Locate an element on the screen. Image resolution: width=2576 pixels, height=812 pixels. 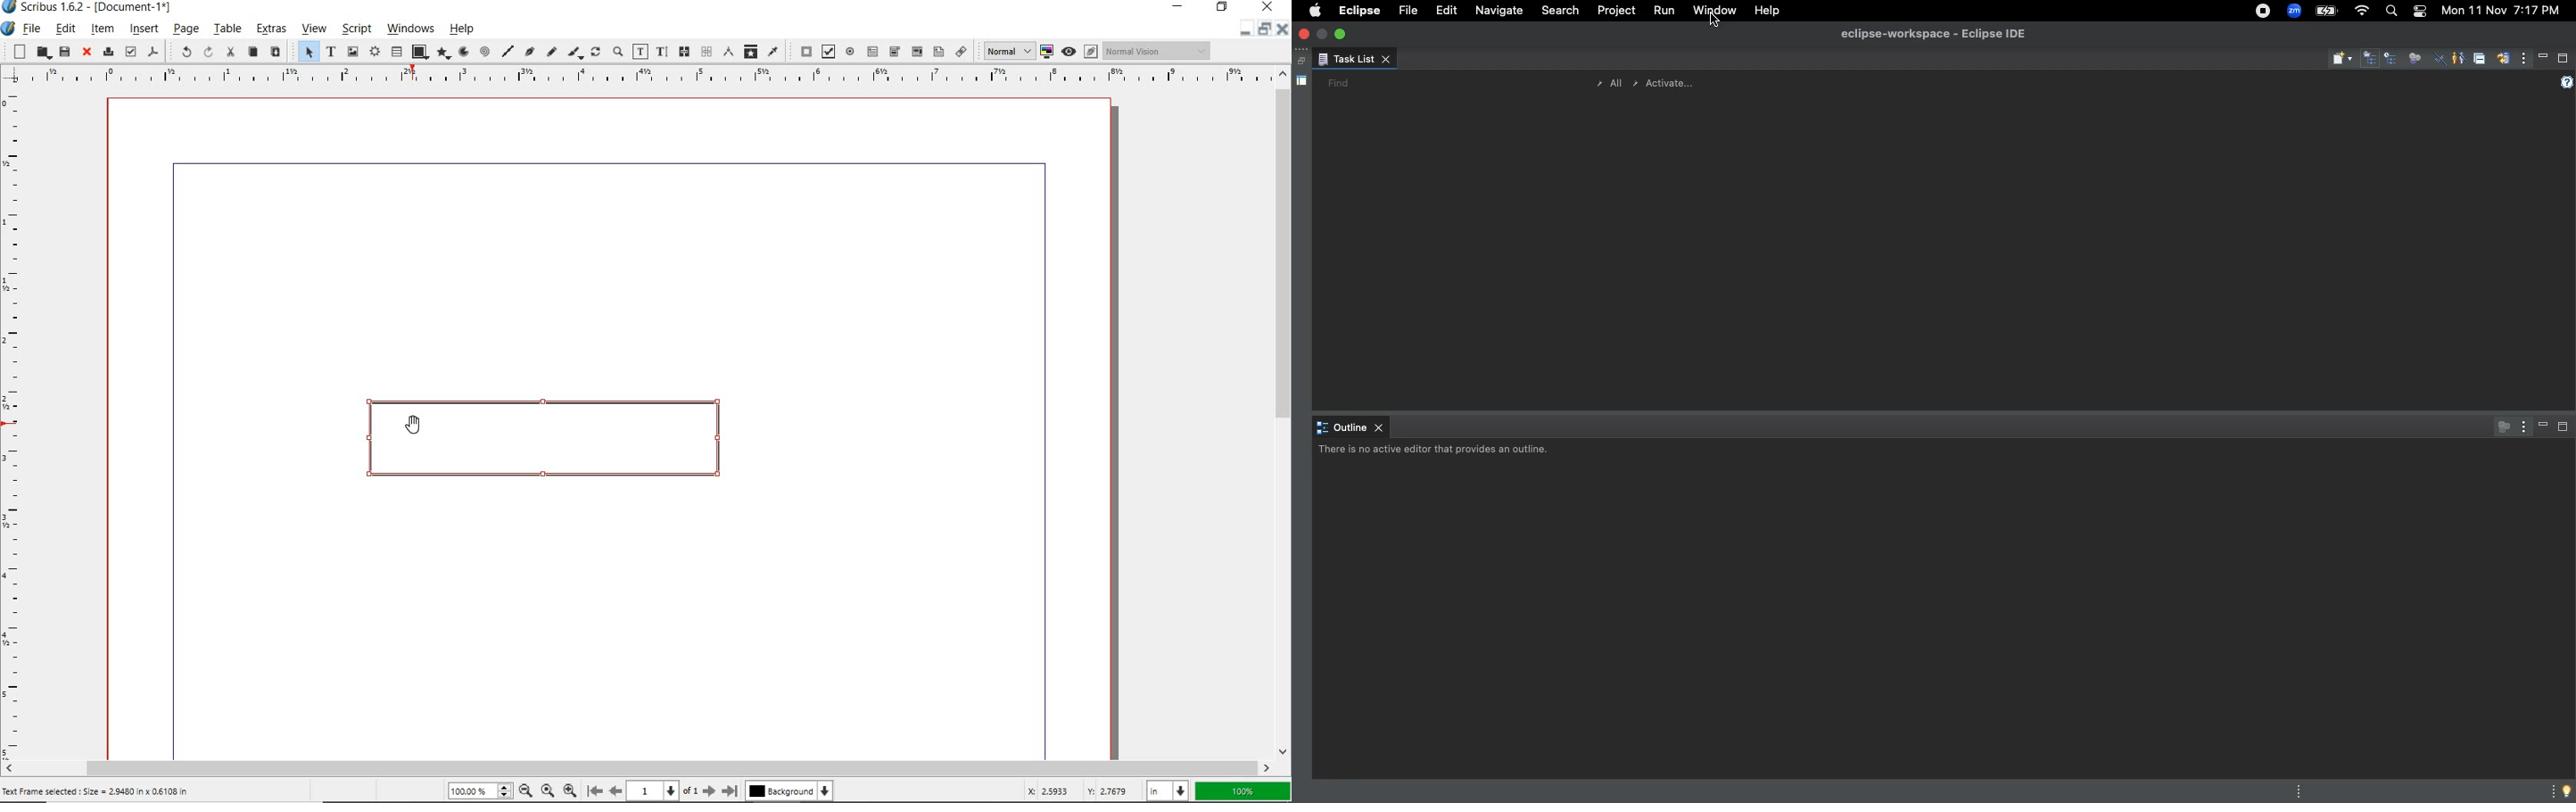
toggle color is located at coordinates (1047, 52).